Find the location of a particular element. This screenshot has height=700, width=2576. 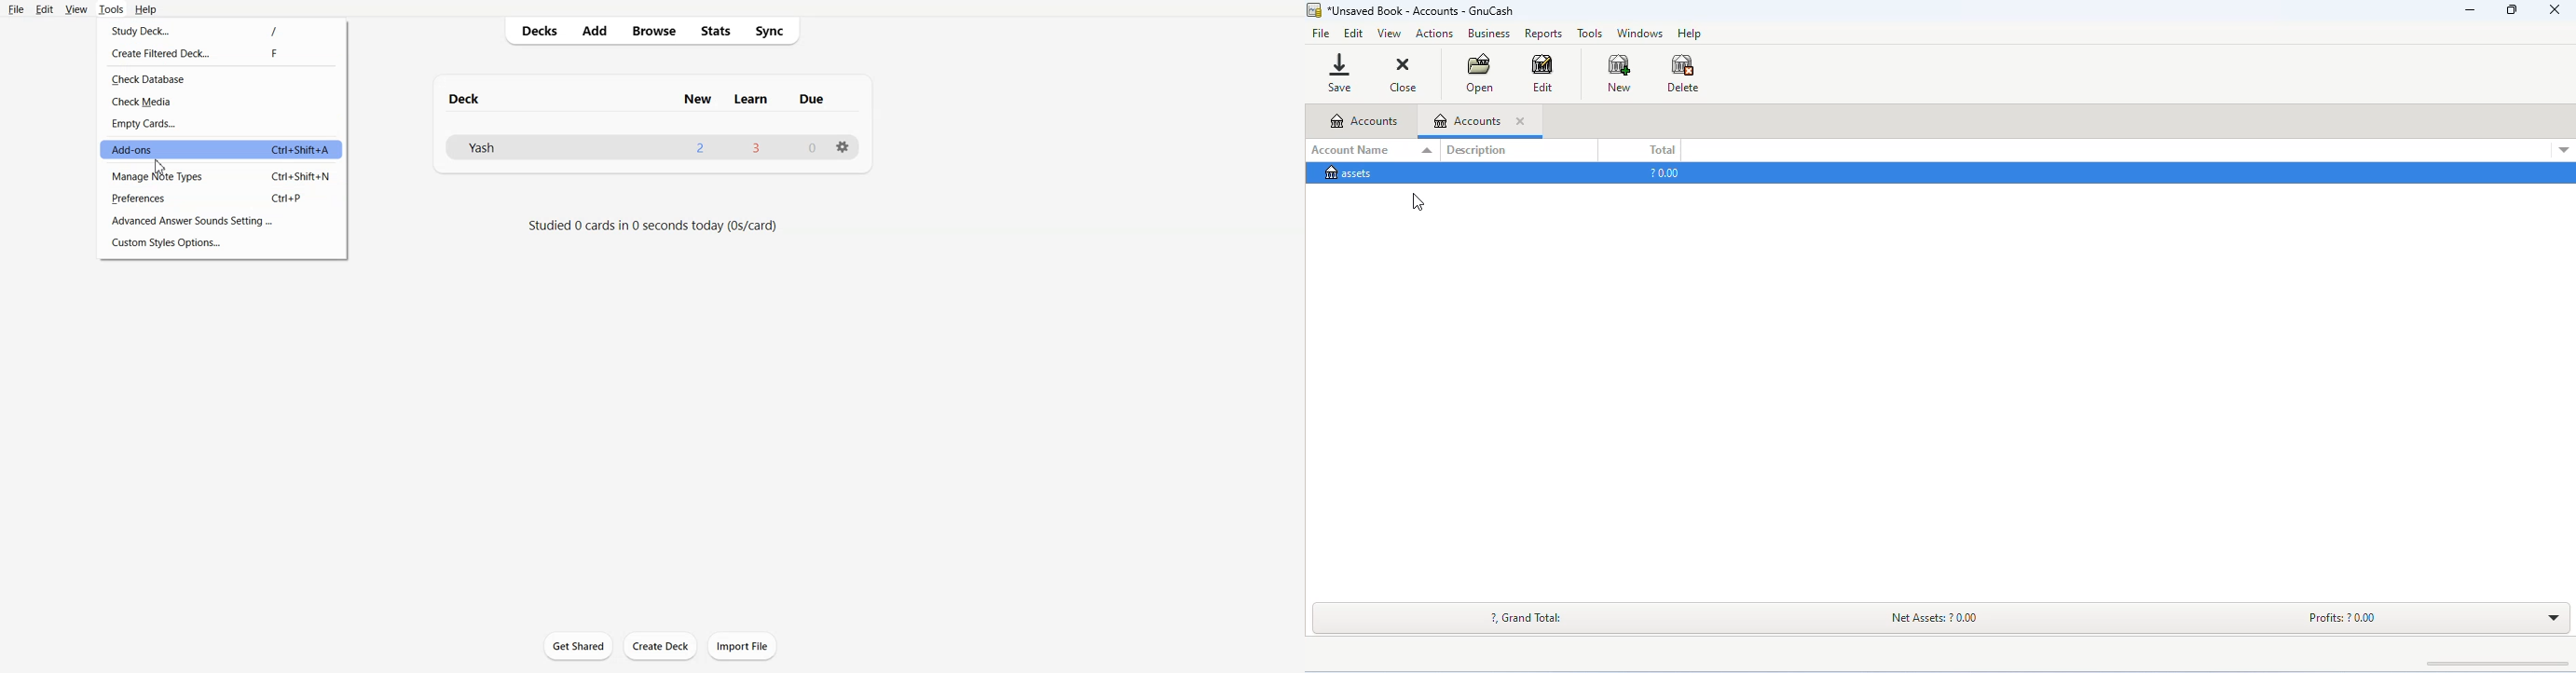

Add is located at coordinates (595, 31).